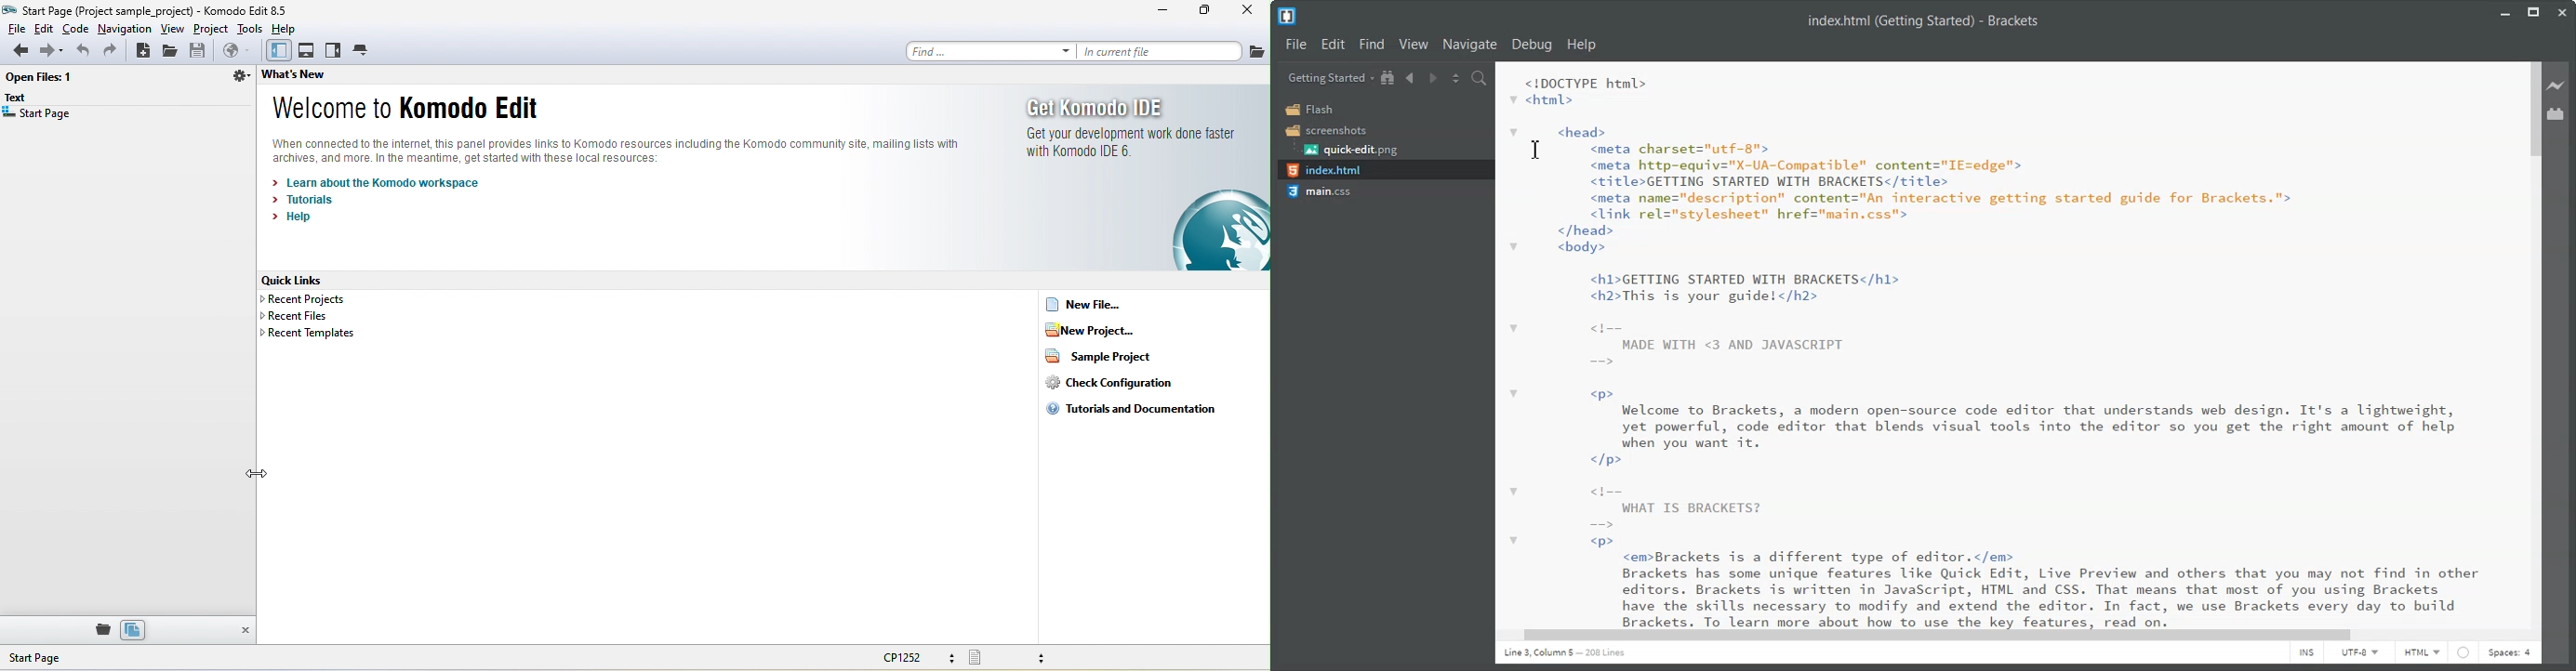  What do you see at coordinates (21, 99) in the screenshot?
I see `text` at bounding box center [21, 99].